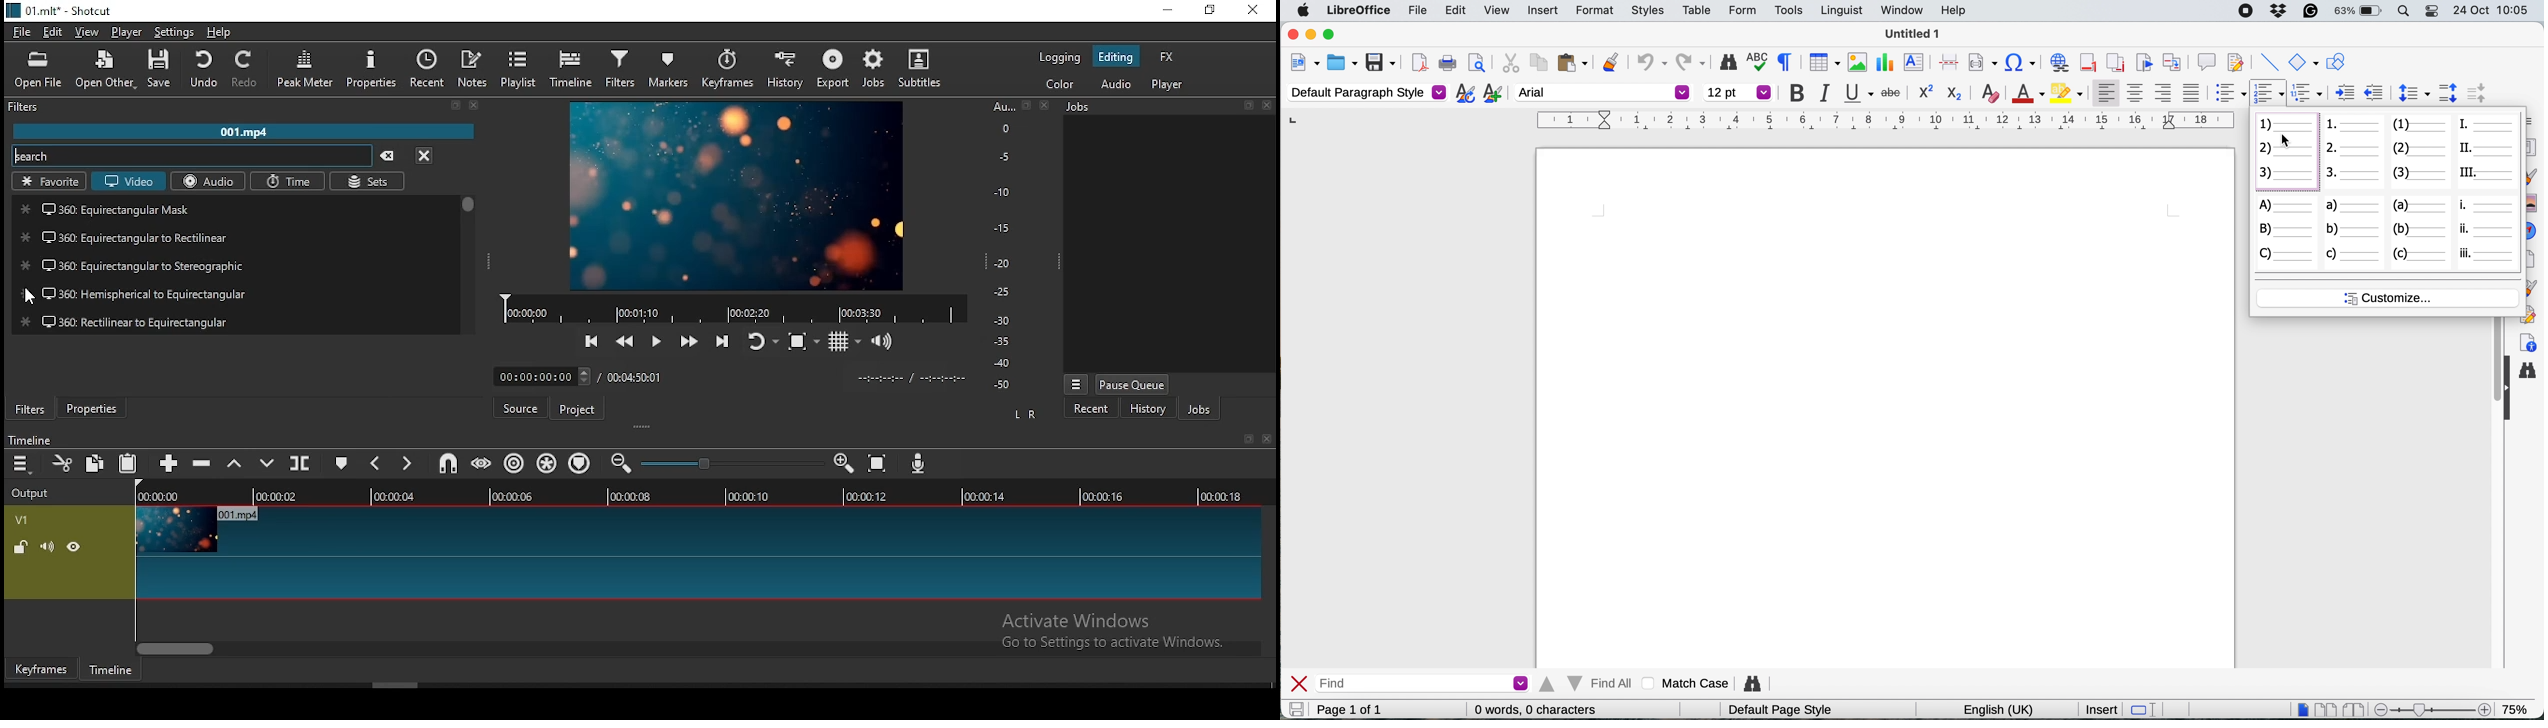 This screenshot has height=728, width=2548. What do you see at coordinates (47, 181) in the screenshot?
I see `favorites` at bounding box center [47, 181].